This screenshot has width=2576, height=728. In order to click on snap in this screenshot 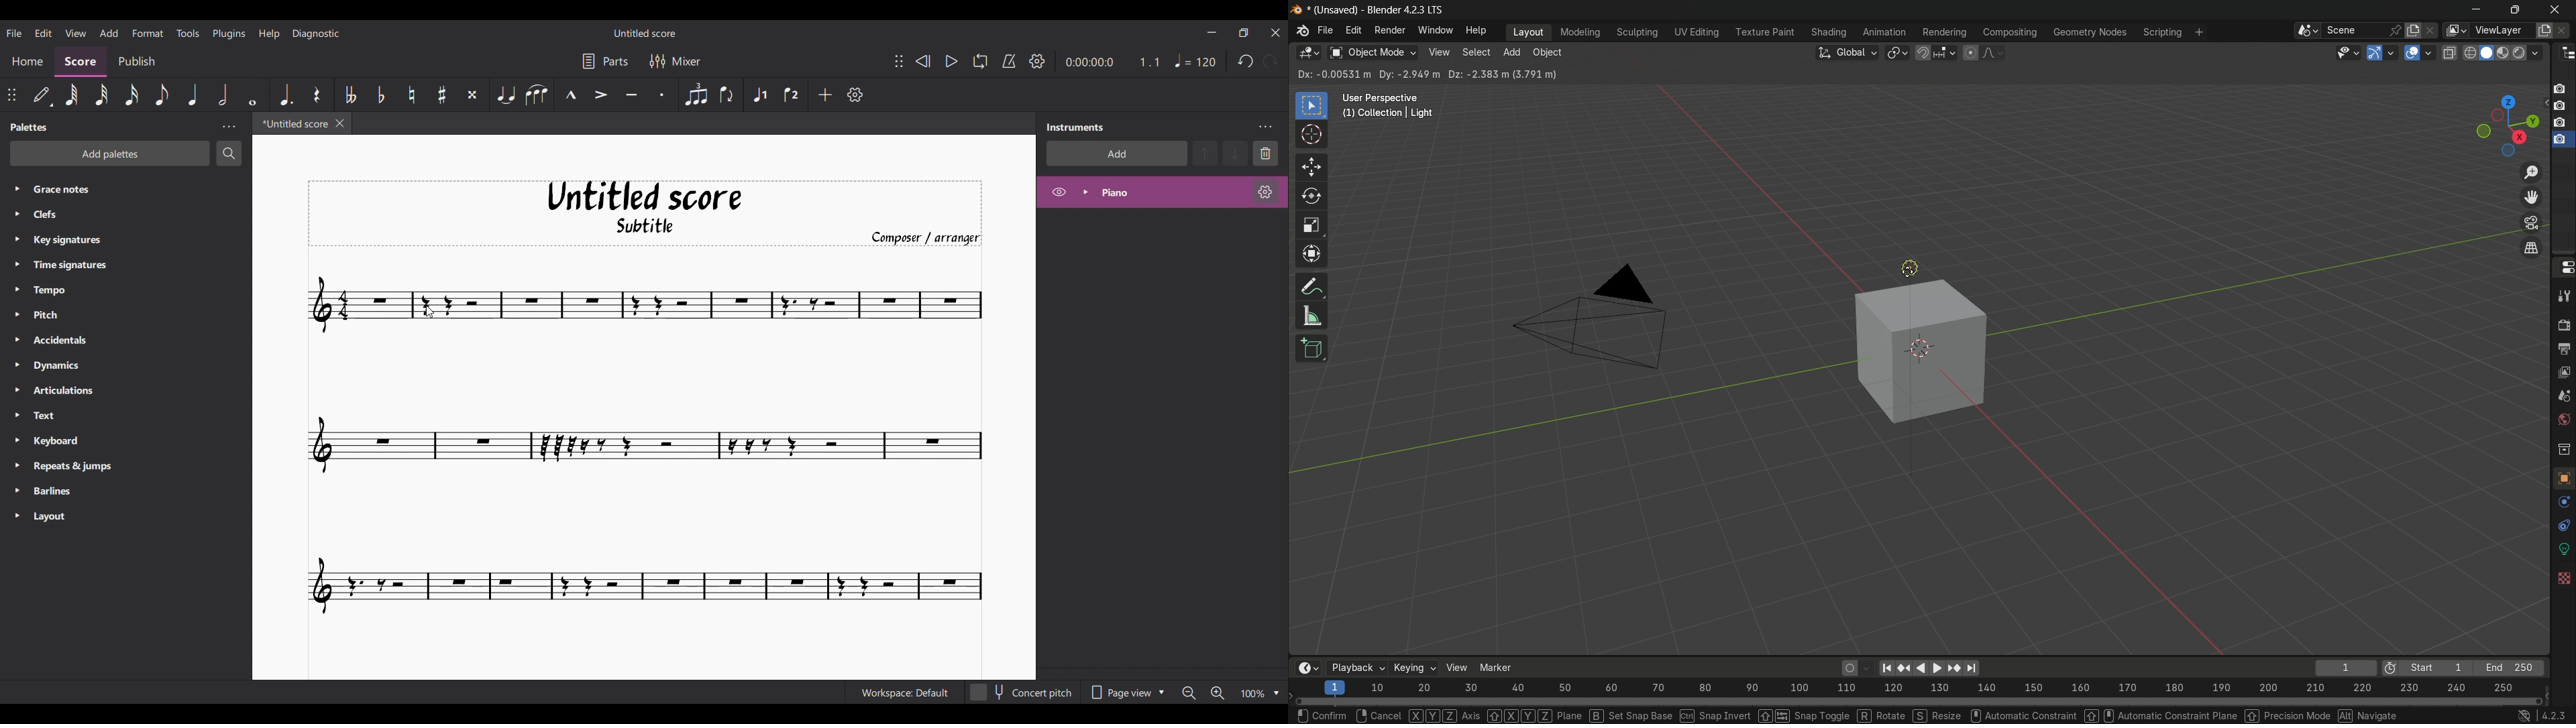, I will do `click(1935, 53)`.